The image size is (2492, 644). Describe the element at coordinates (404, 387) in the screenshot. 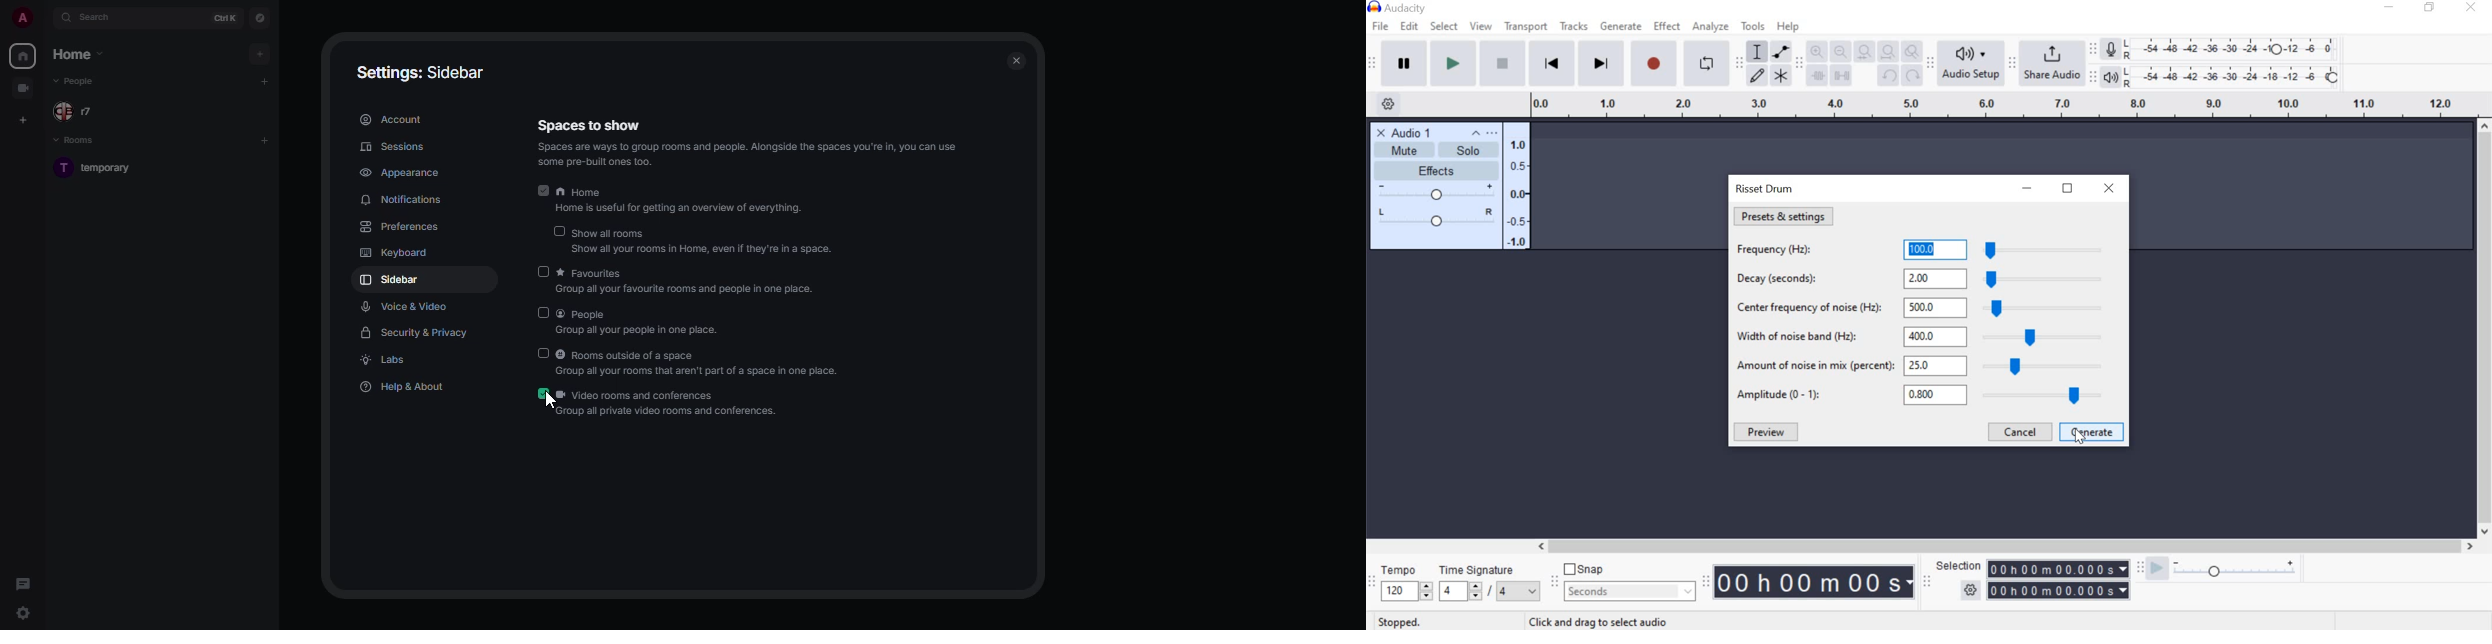

I see `help & about` at that location.